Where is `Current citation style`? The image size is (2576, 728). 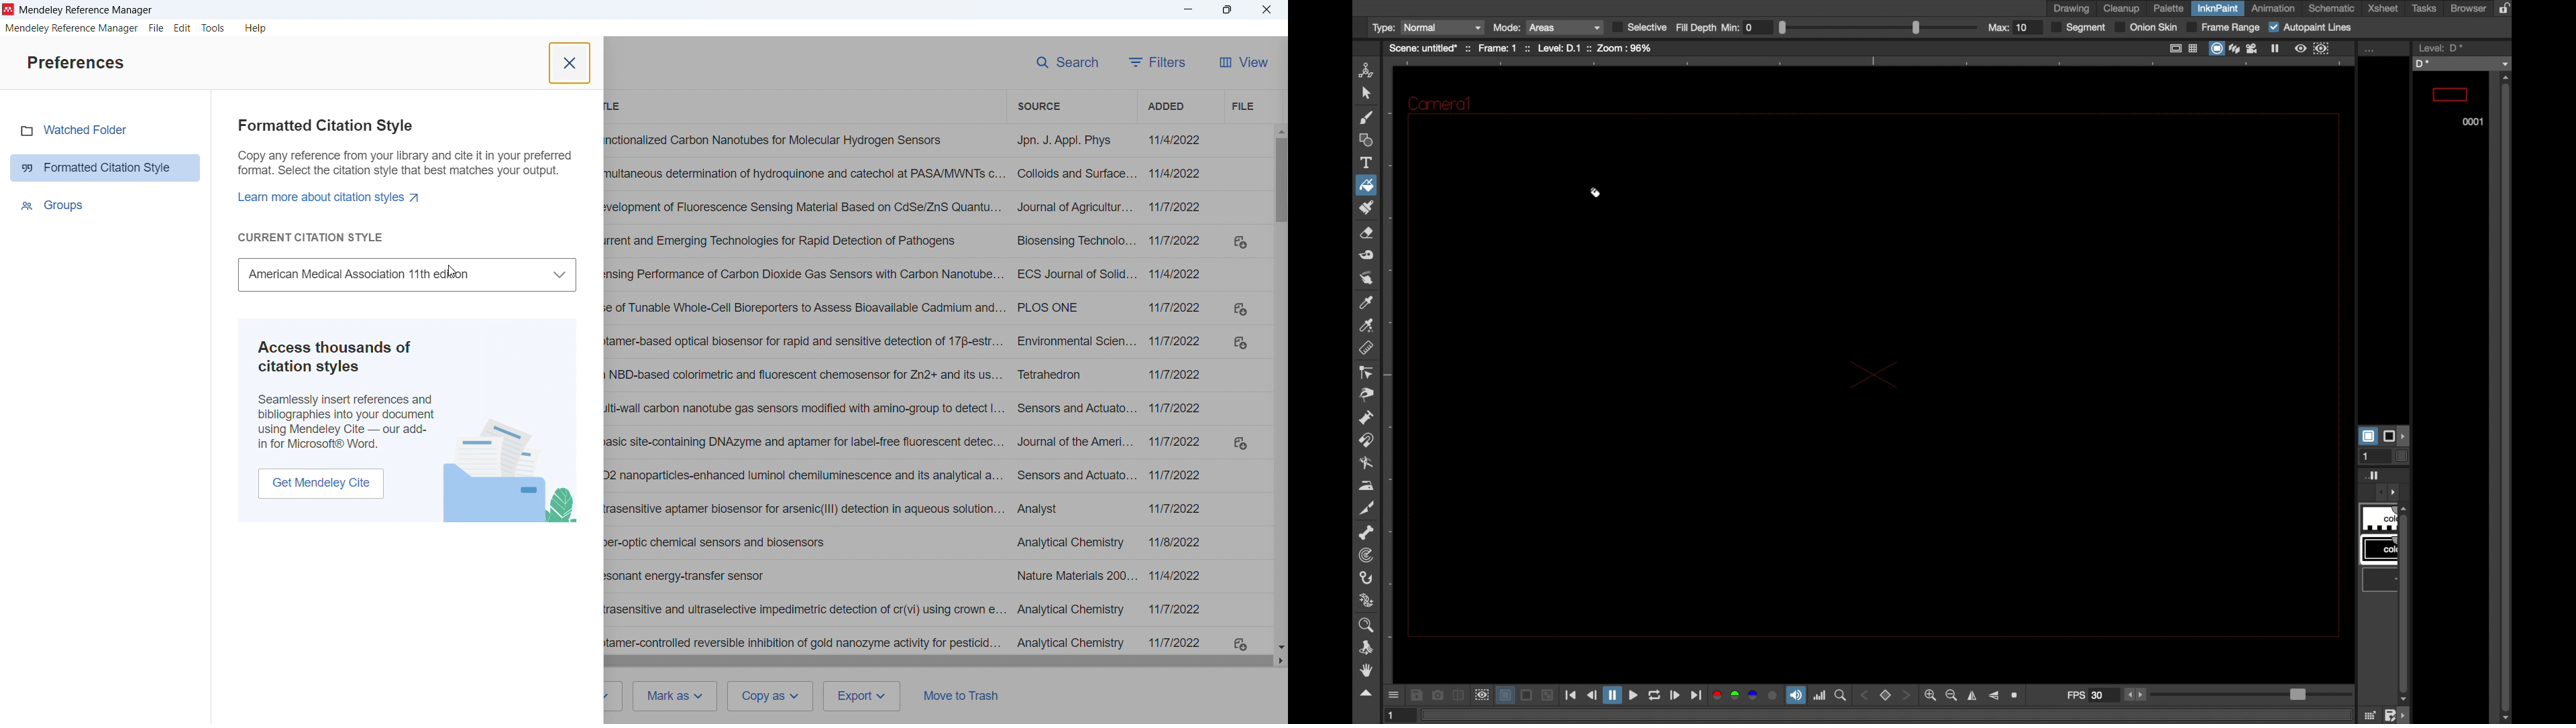
Current citation style is located at coordinates (310, 237).